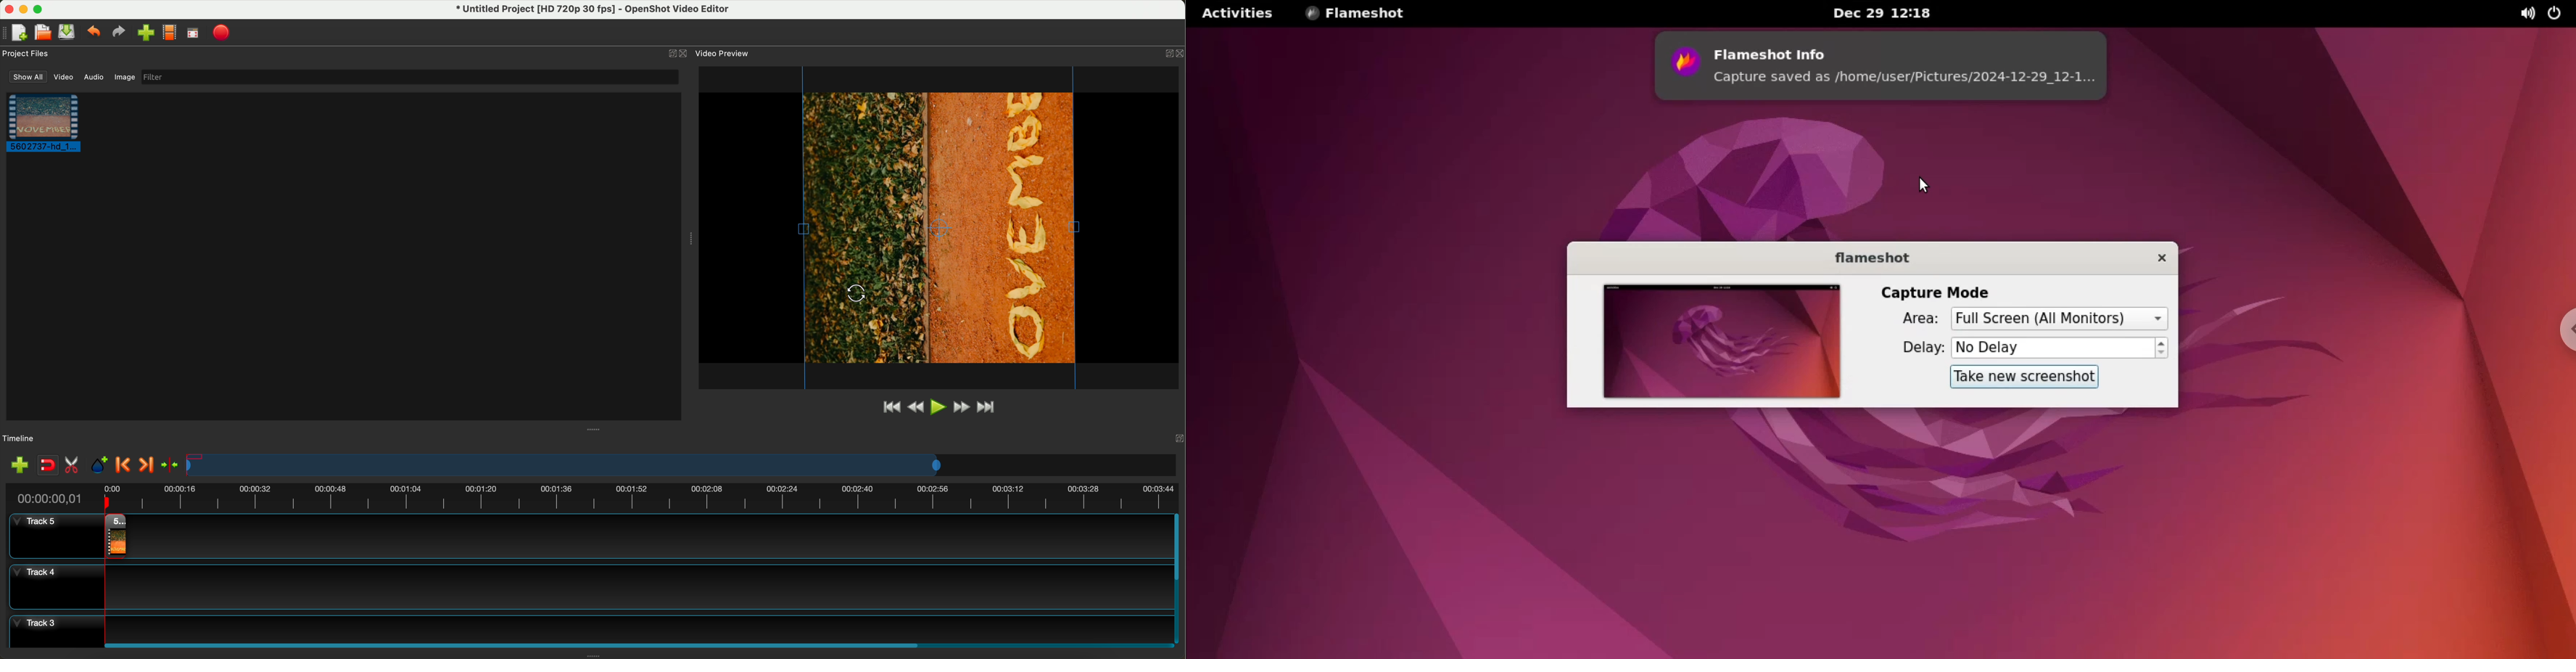 Image resolution: width=2576 pixels, height=672 pixels. Describe the element at coordinates (890, 408) in the screenshot. I see `jump to start` at that location.